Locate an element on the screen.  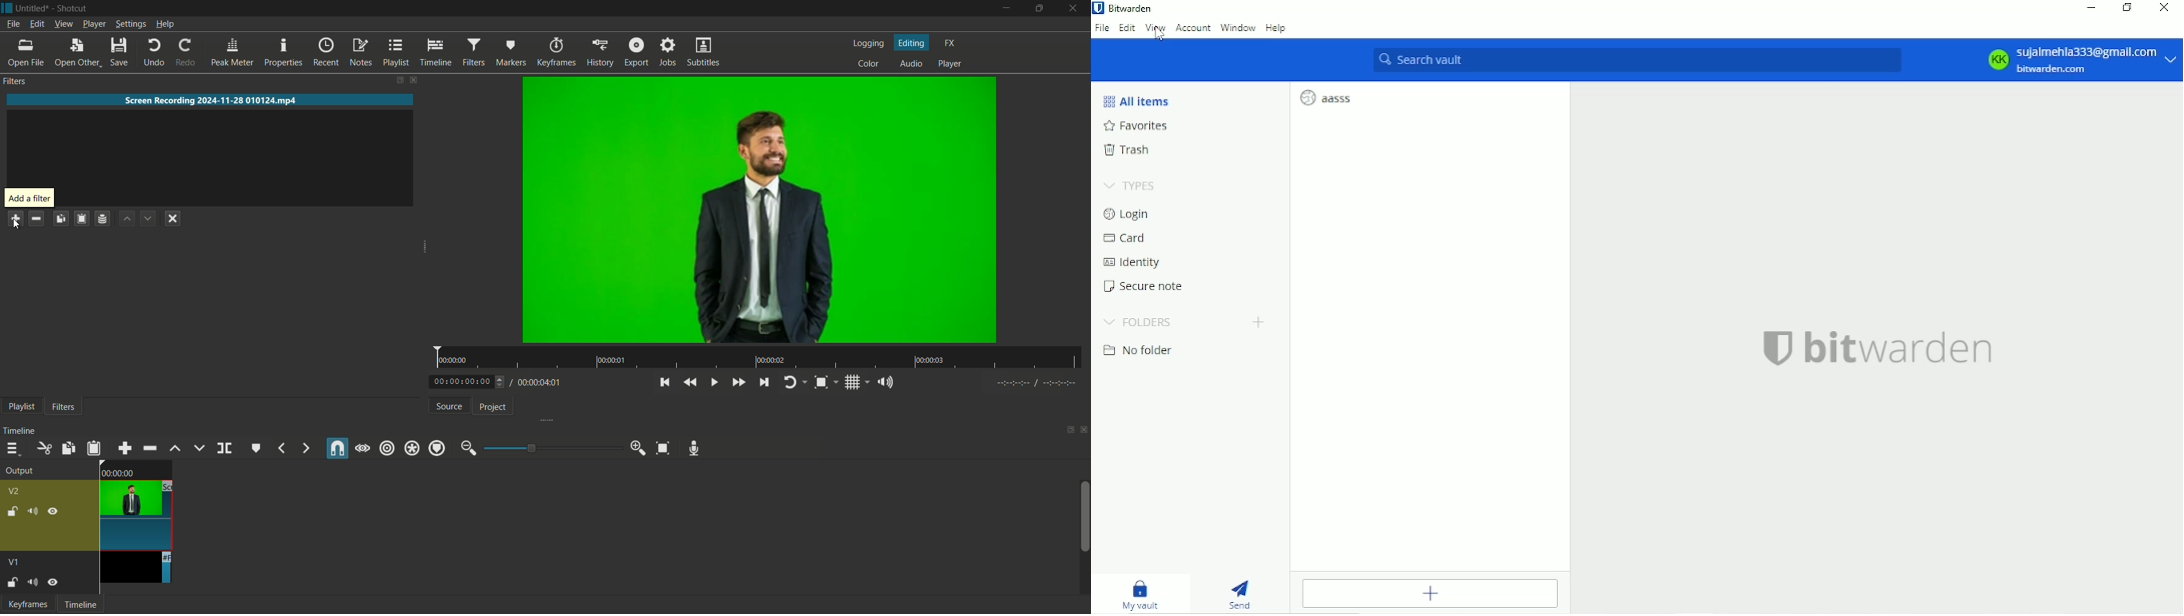
peak meter is located at coordinates (231, 52).